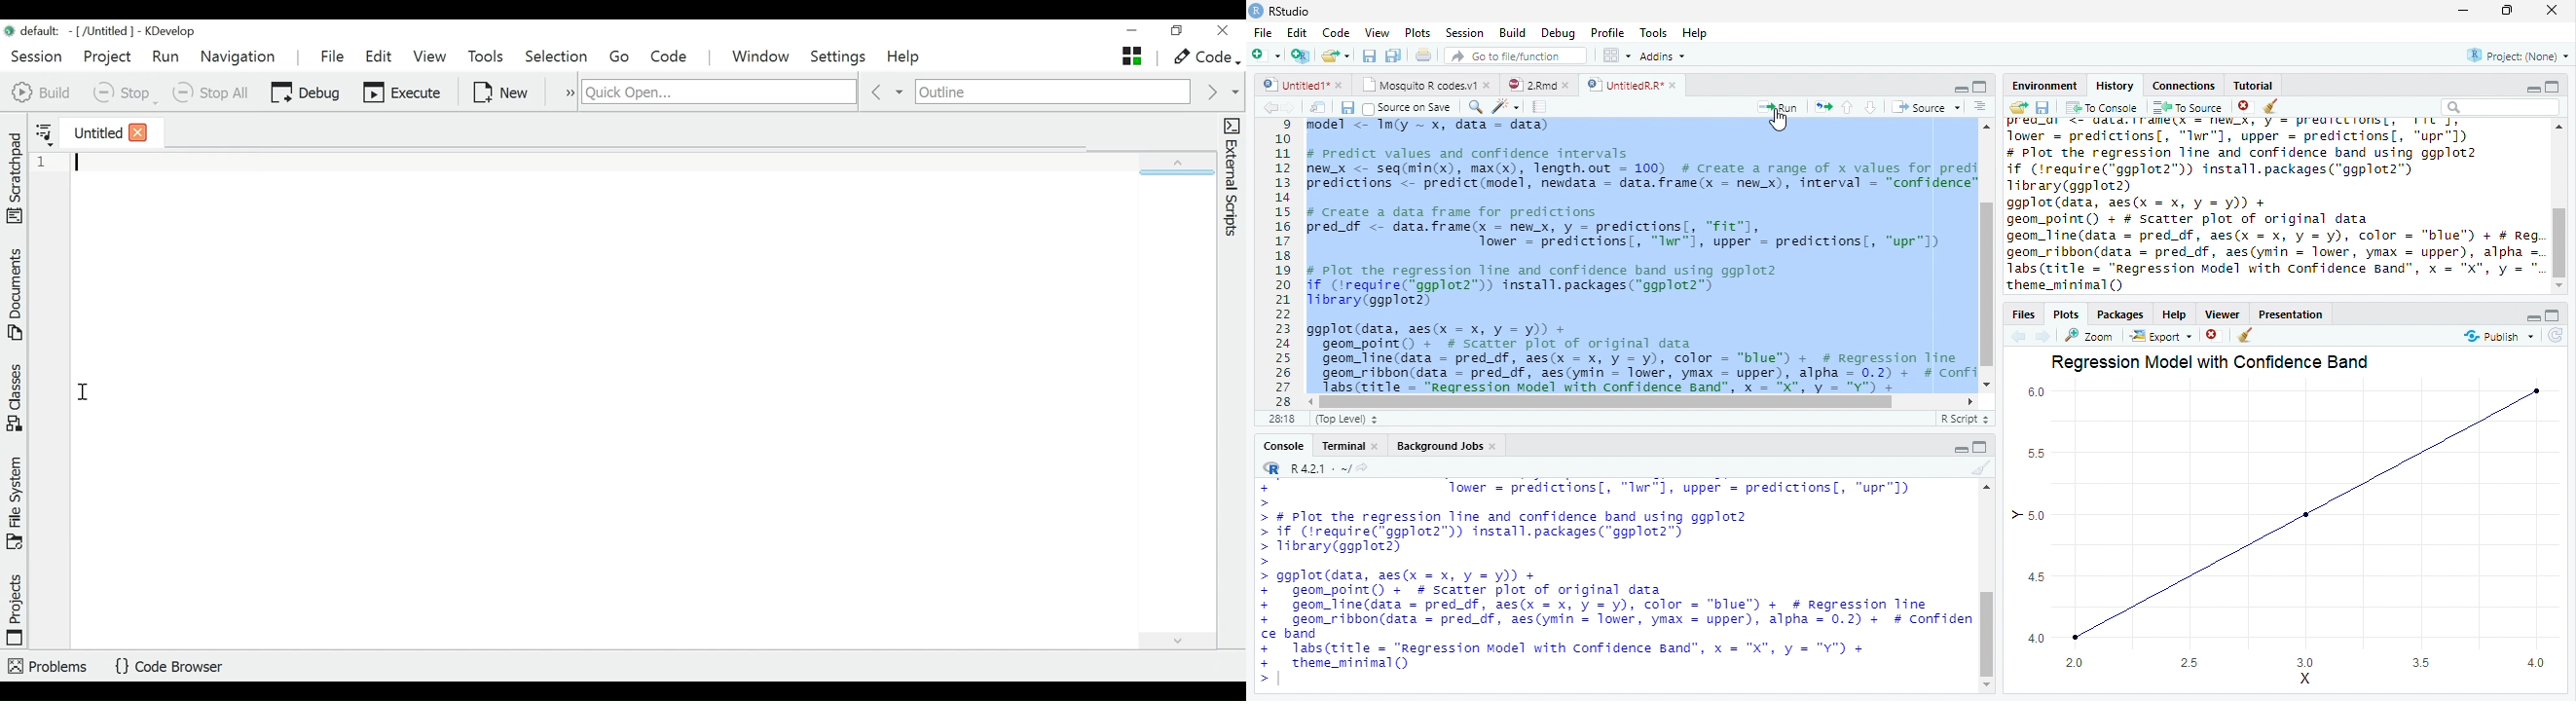 This screenshot has width=2576, height=728. I want to click on Tools, so click(1656, 33).